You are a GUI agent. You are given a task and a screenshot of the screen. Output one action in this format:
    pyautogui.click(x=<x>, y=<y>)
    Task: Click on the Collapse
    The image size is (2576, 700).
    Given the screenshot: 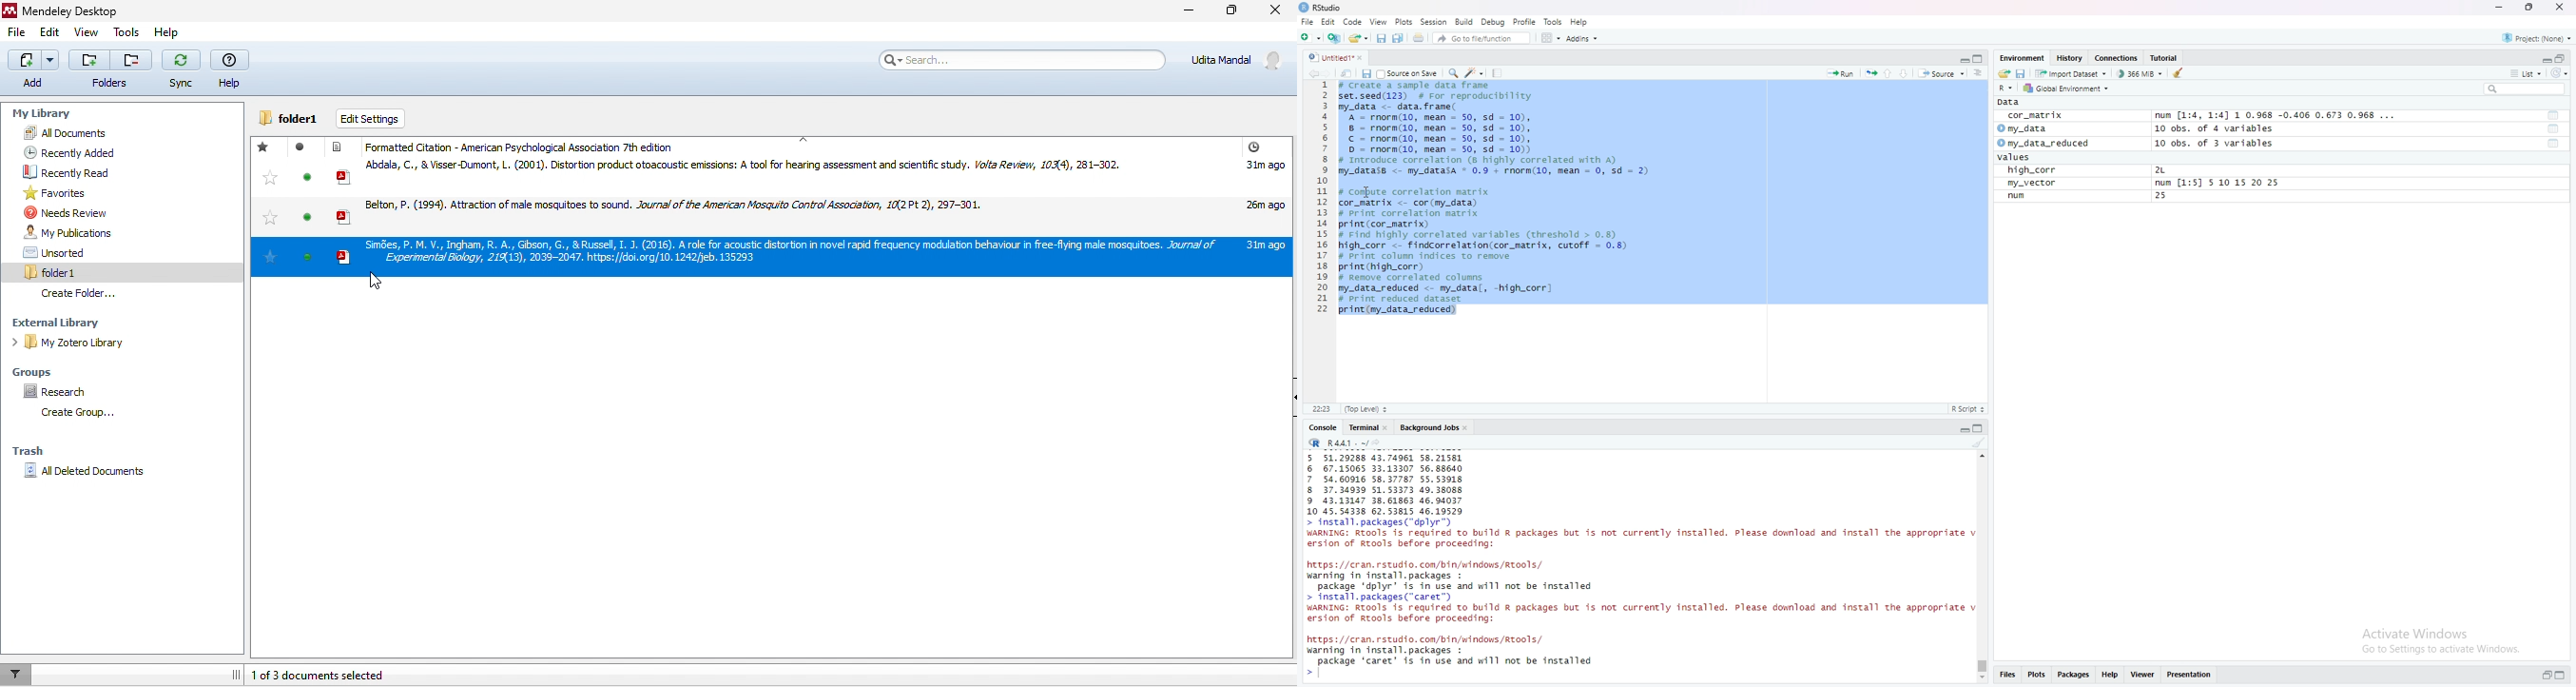 What is the action you would take?
    pyautogui.click(x=1962, y=430)
    